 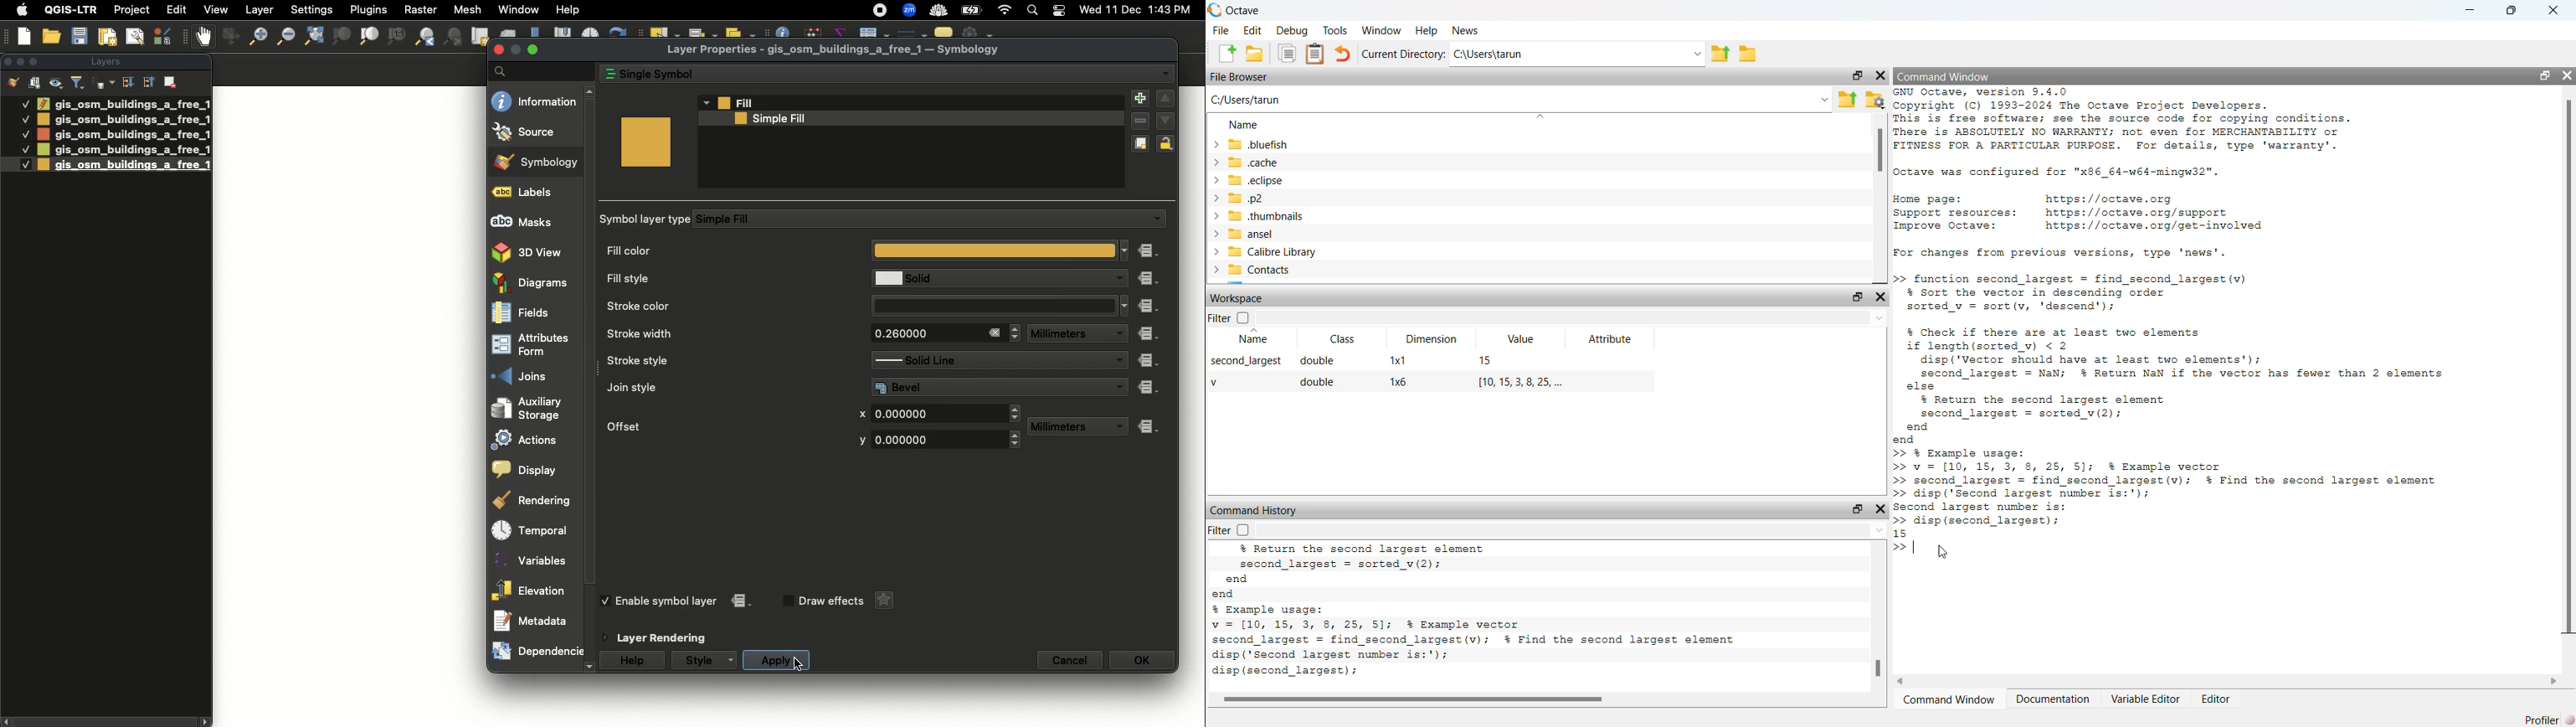 What do you see at coordinates (1005, 11) in the screenshot?
I see `Wif` at bounding box center [1005, 11].